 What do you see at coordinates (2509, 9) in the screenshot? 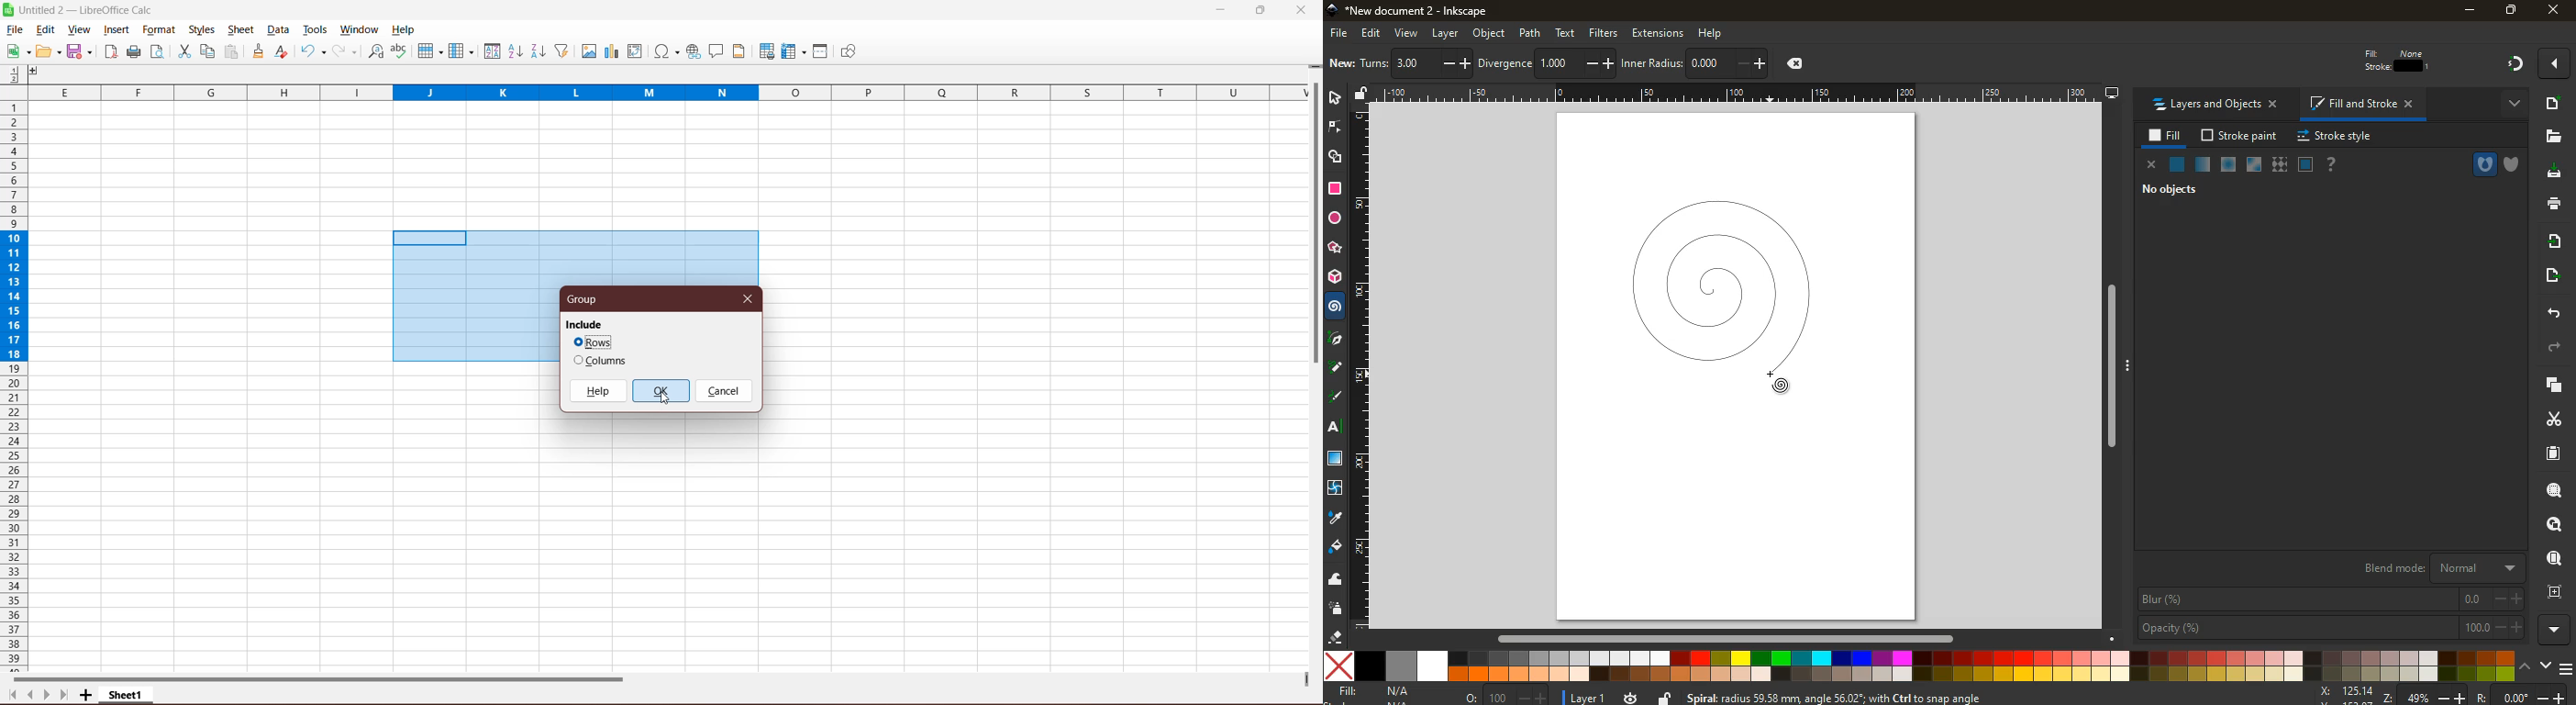
I see `maximize` at bounding box center [2509, 9].